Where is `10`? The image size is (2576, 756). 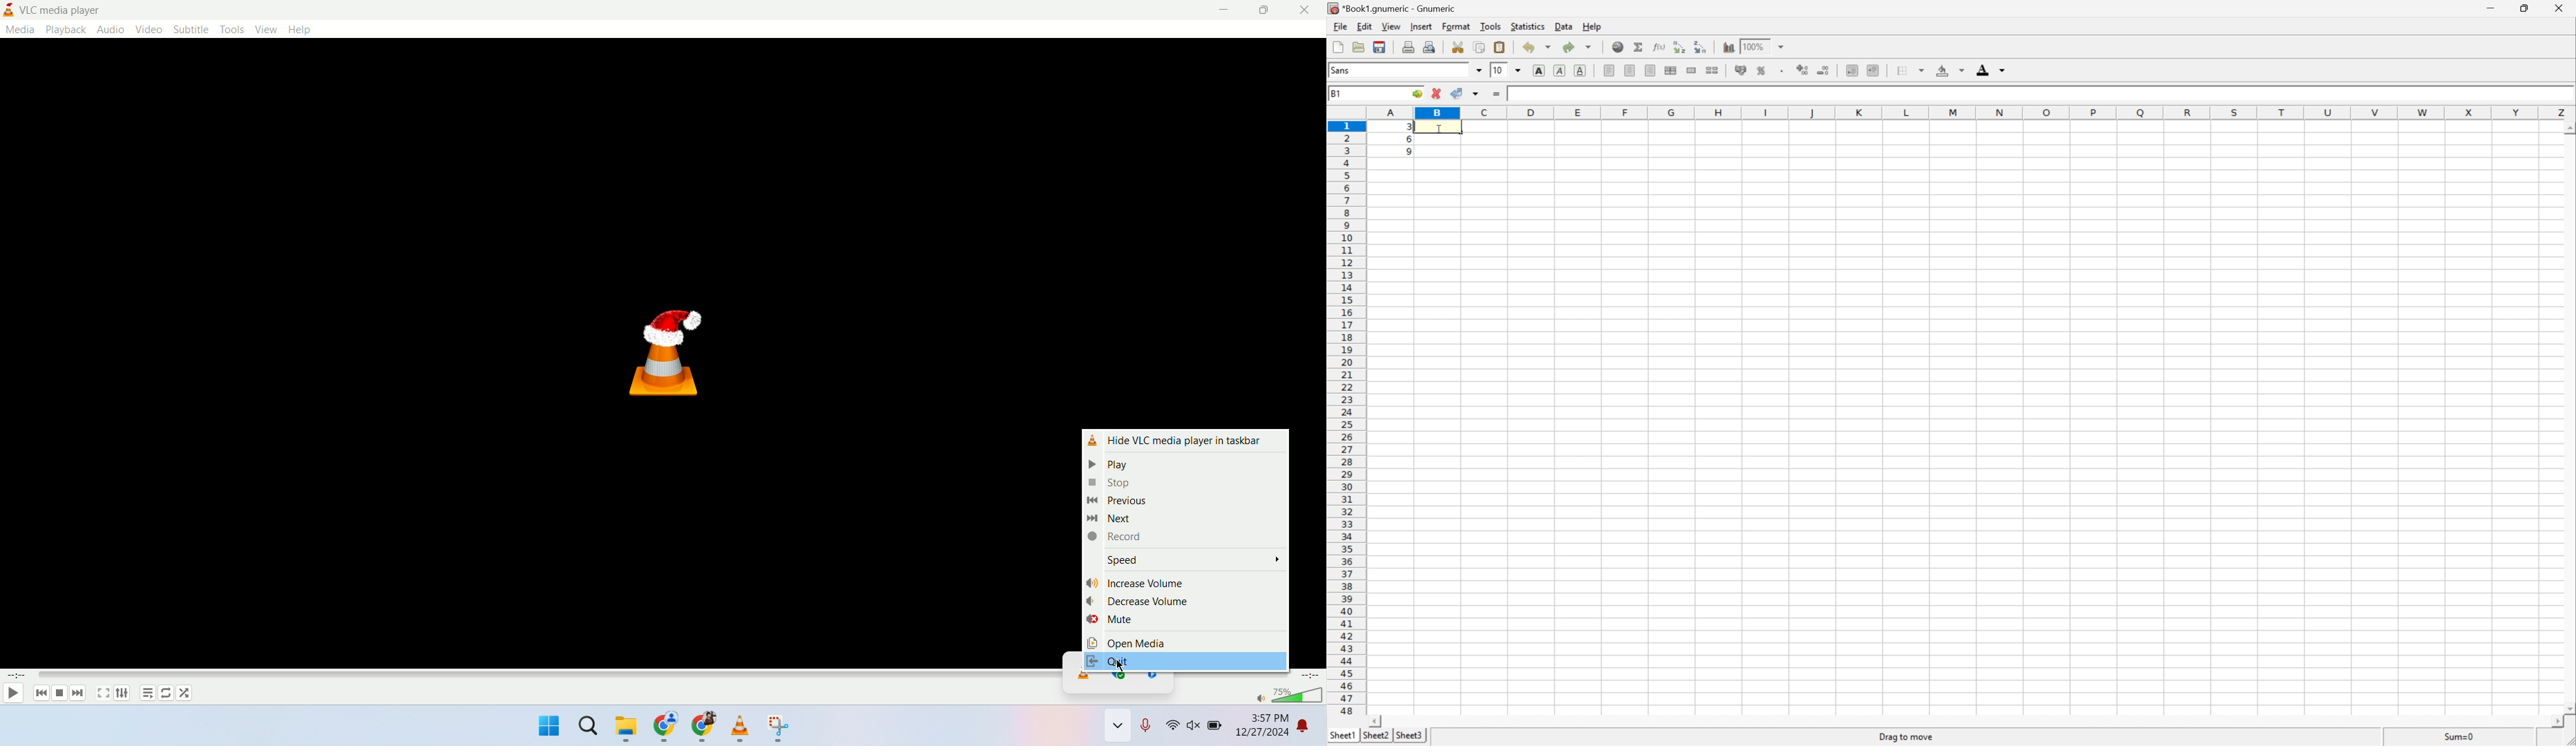 10 is located at coordinates (1498, 71).